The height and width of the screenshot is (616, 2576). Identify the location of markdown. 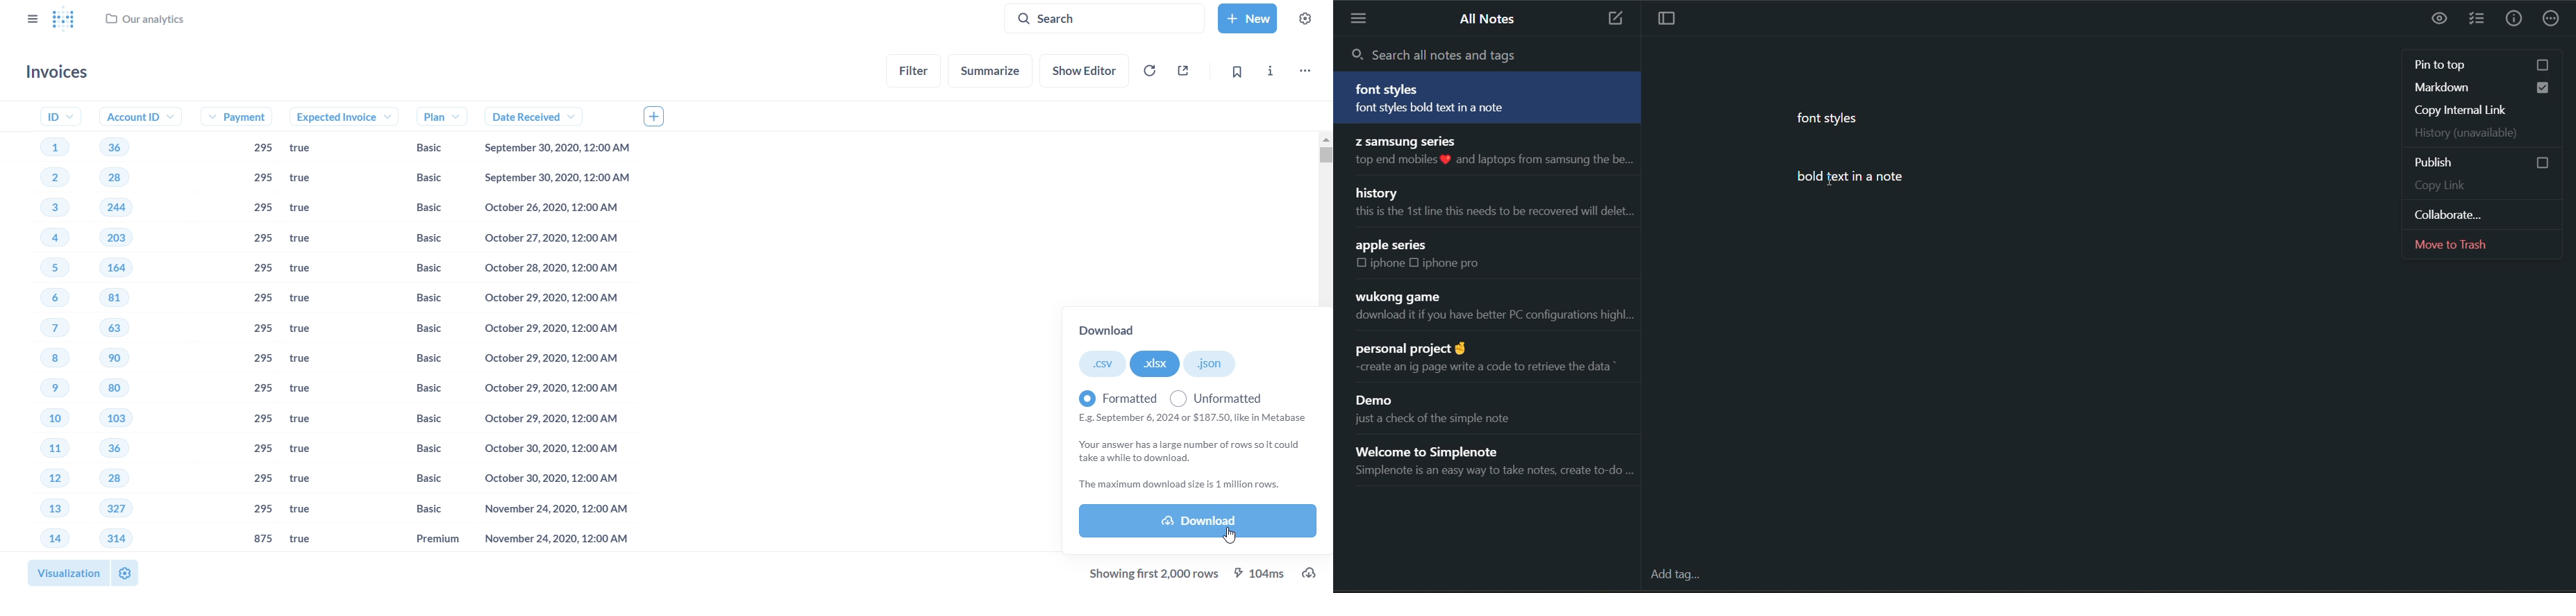
(2450, 87).